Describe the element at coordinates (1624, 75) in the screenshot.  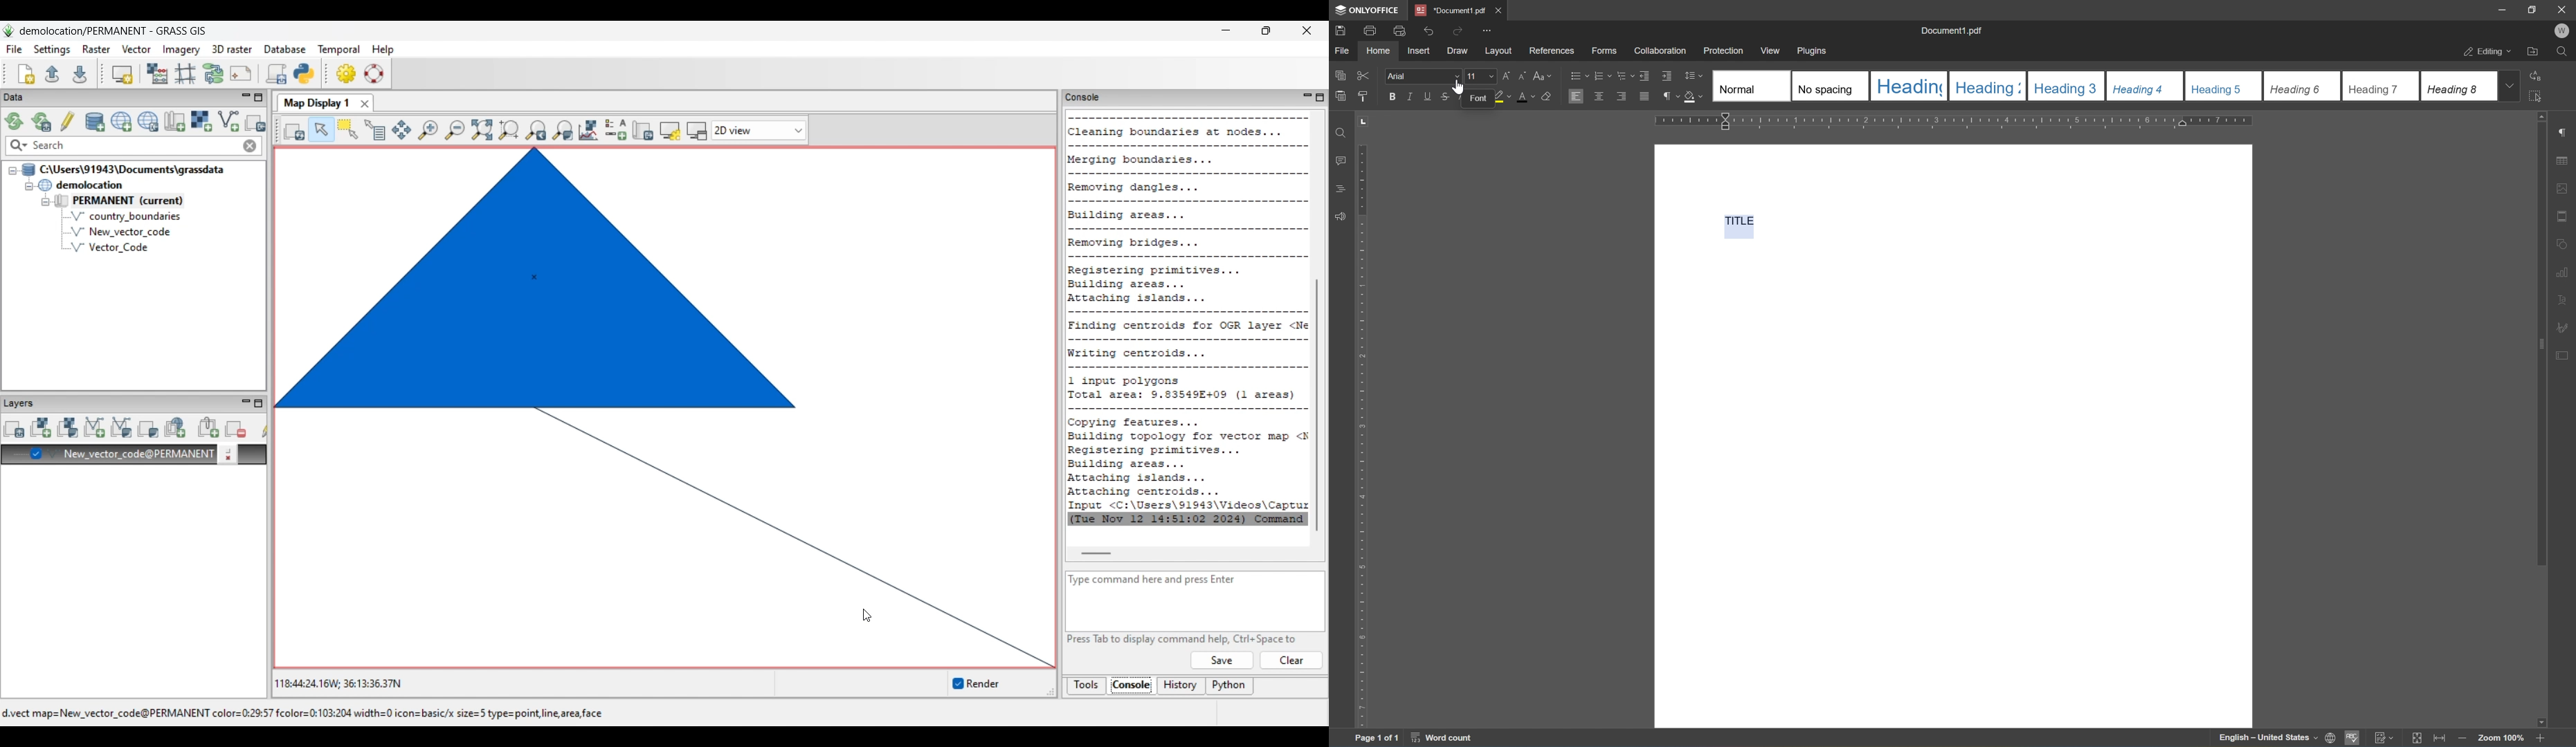
I see `Multilevel list` at that location.